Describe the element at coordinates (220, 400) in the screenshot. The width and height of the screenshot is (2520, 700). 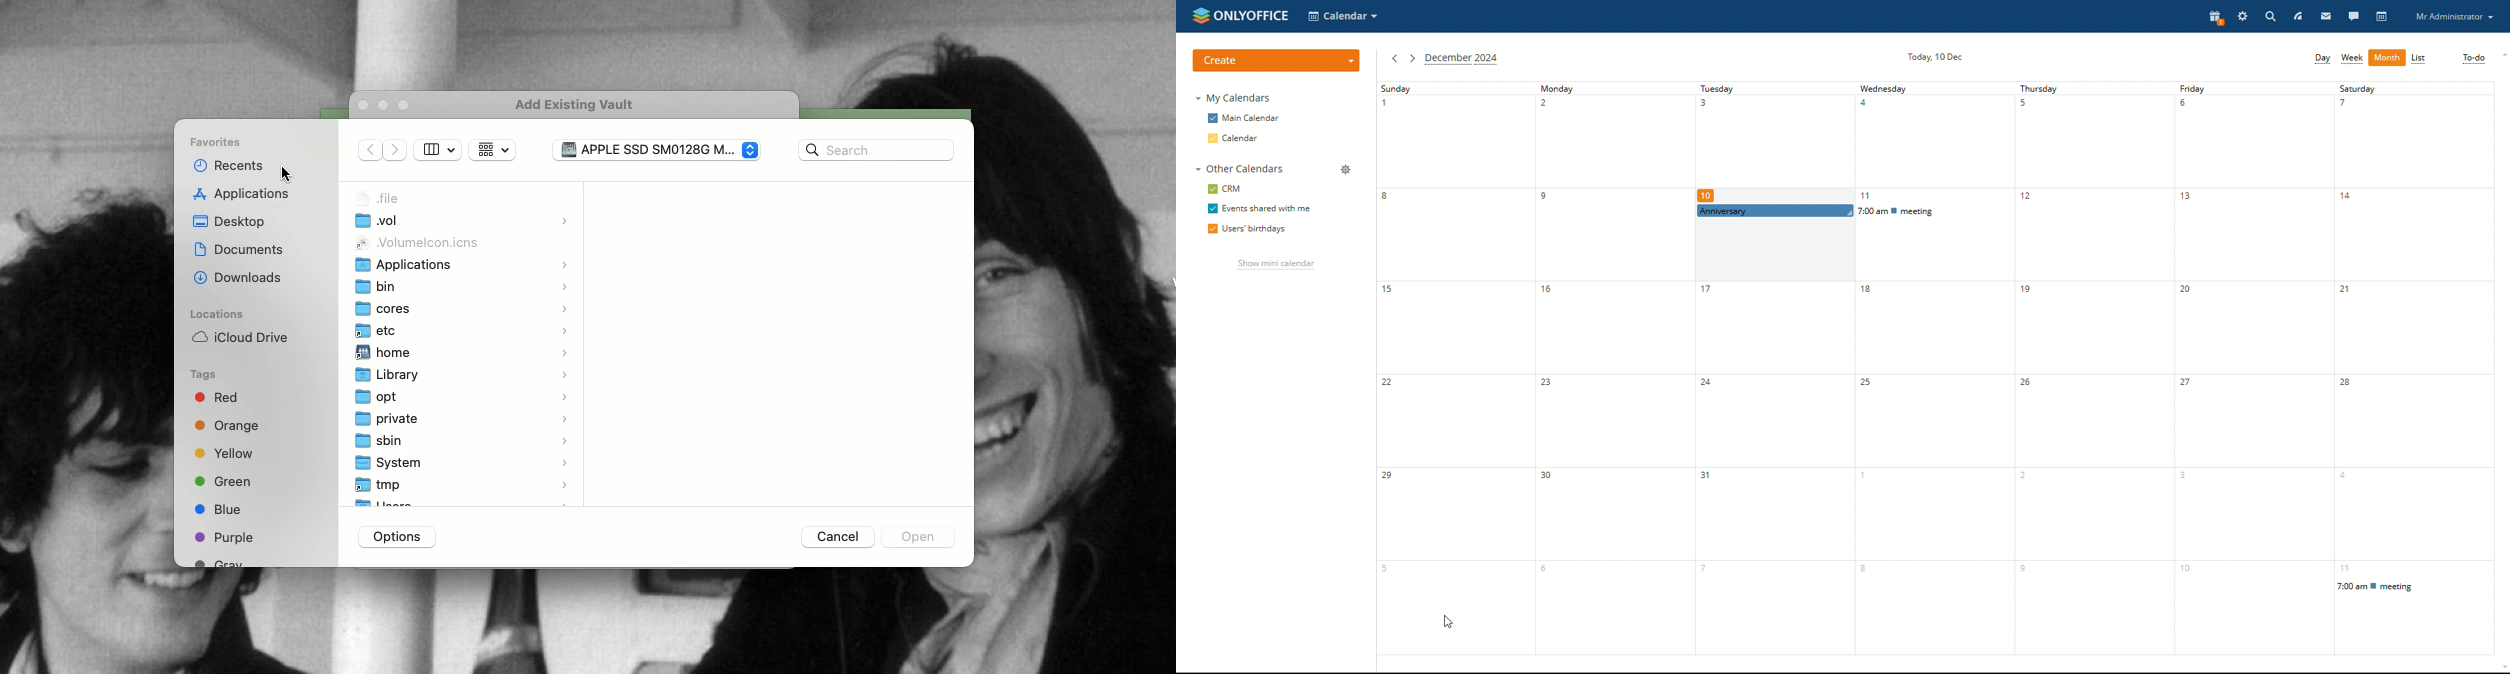
I see `Red` at that location.